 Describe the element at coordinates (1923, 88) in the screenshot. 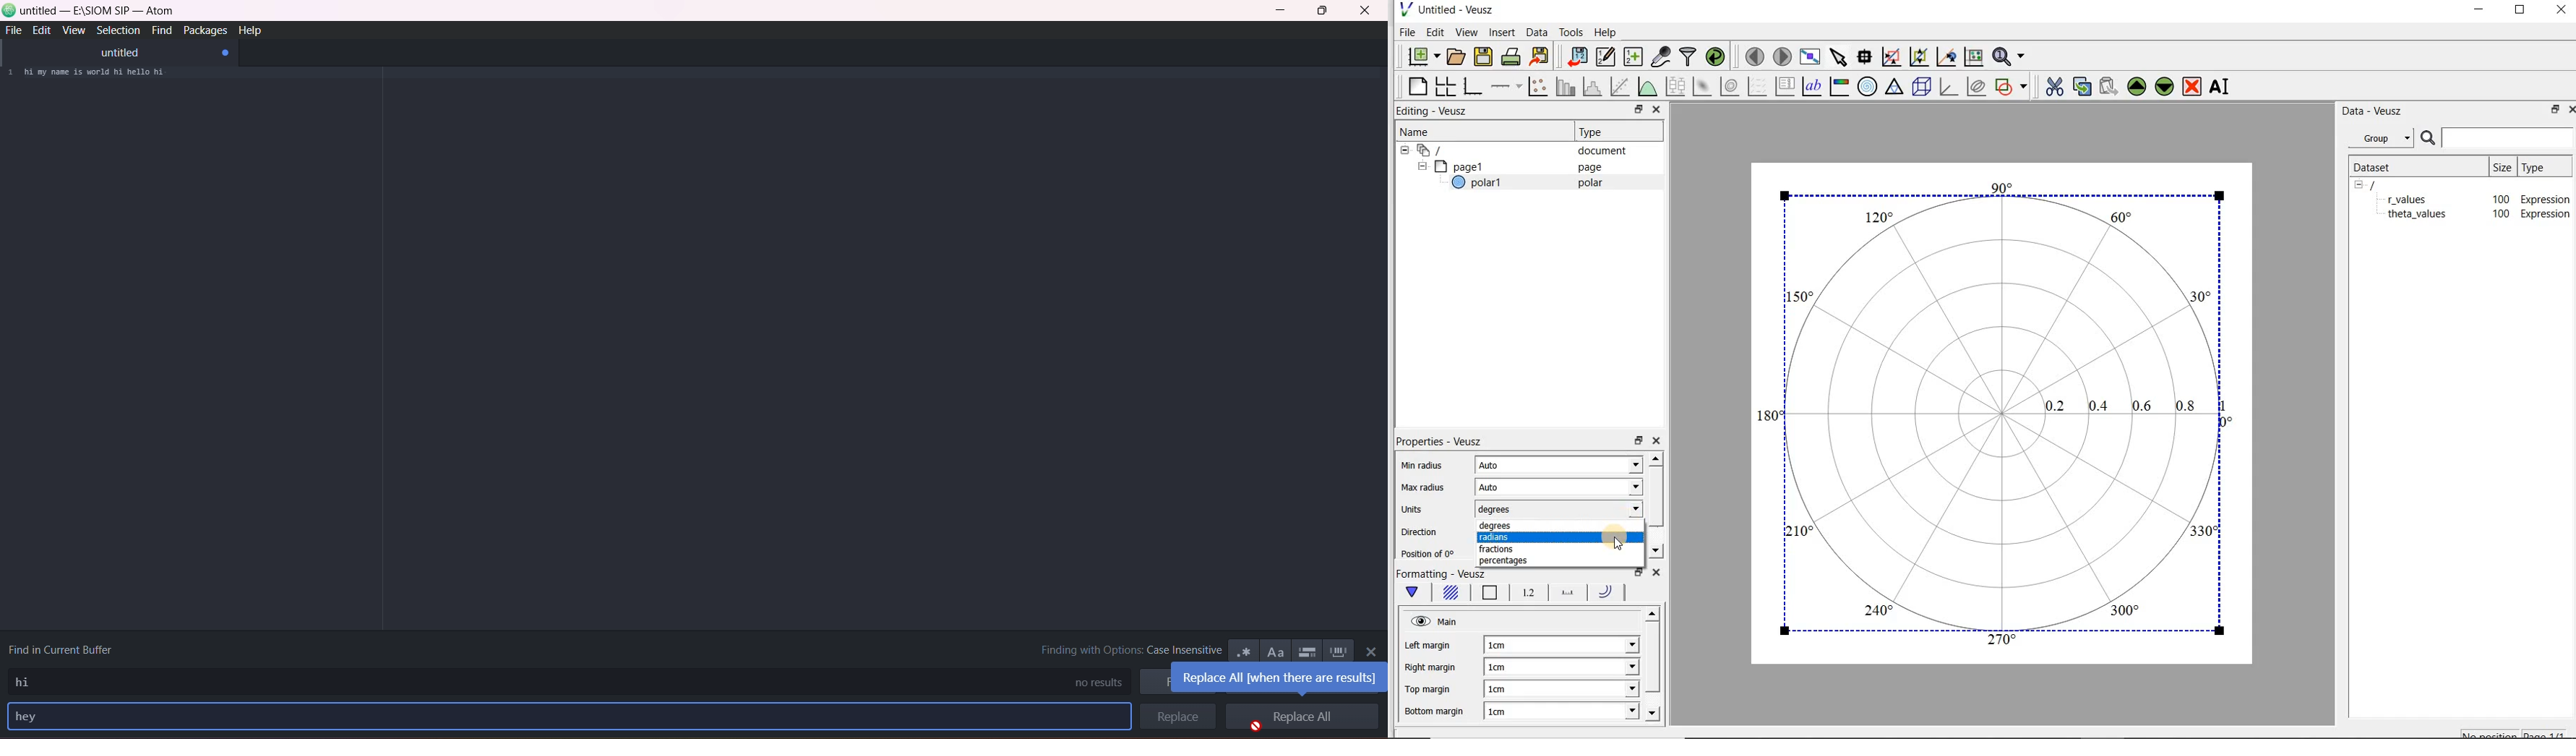

I see `3d scene` at that location.